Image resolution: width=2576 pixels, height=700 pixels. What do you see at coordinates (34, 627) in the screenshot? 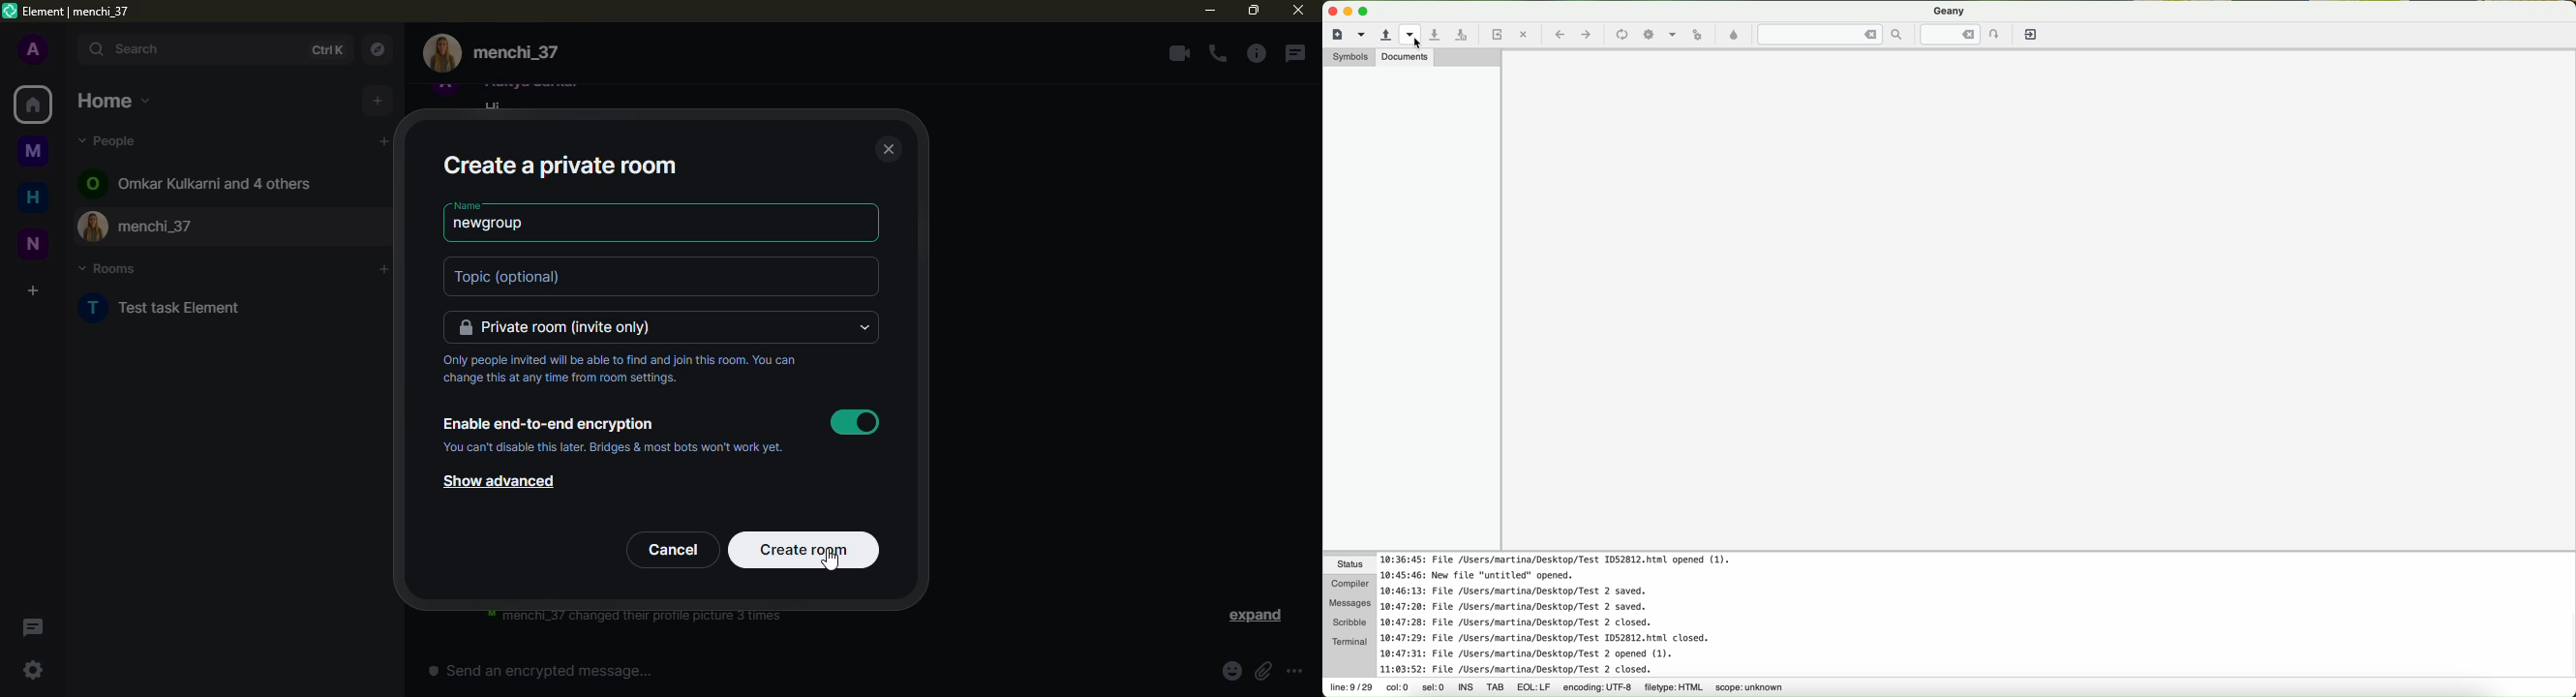
I see `Threads` at bounding box center [34, 627].